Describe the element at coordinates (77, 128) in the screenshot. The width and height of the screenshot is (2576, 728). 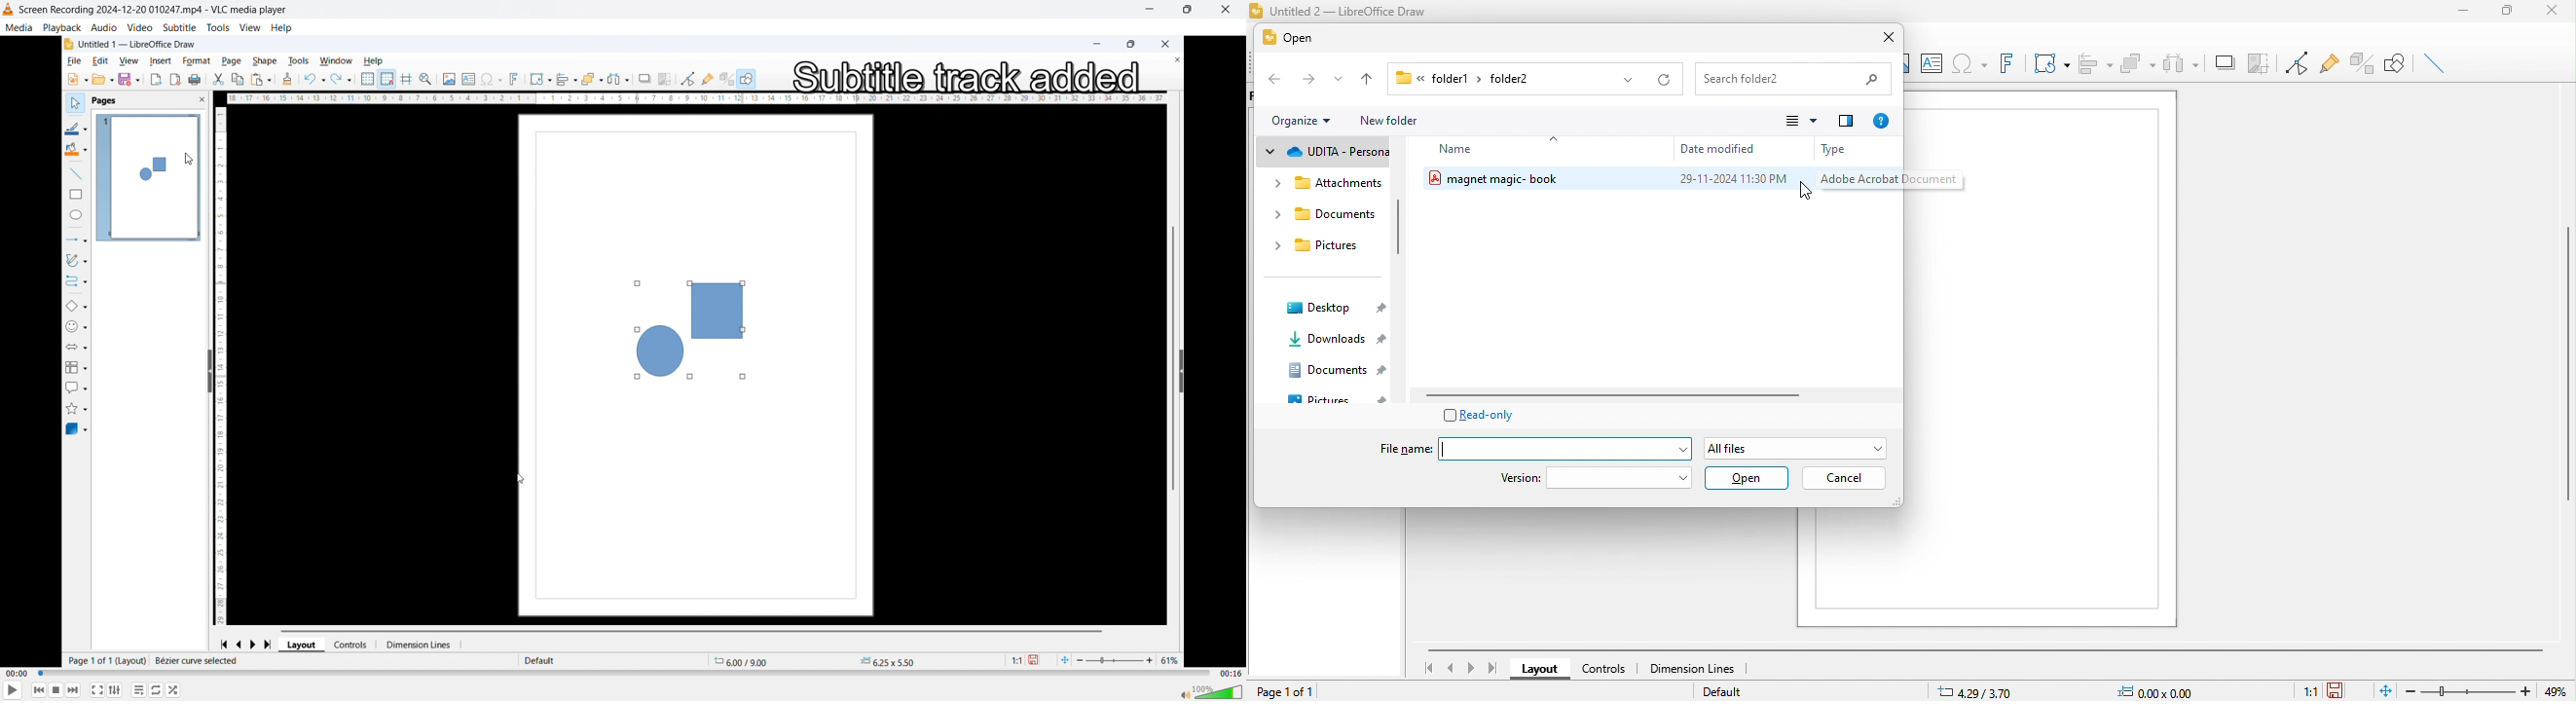
I see `line color` at that location.